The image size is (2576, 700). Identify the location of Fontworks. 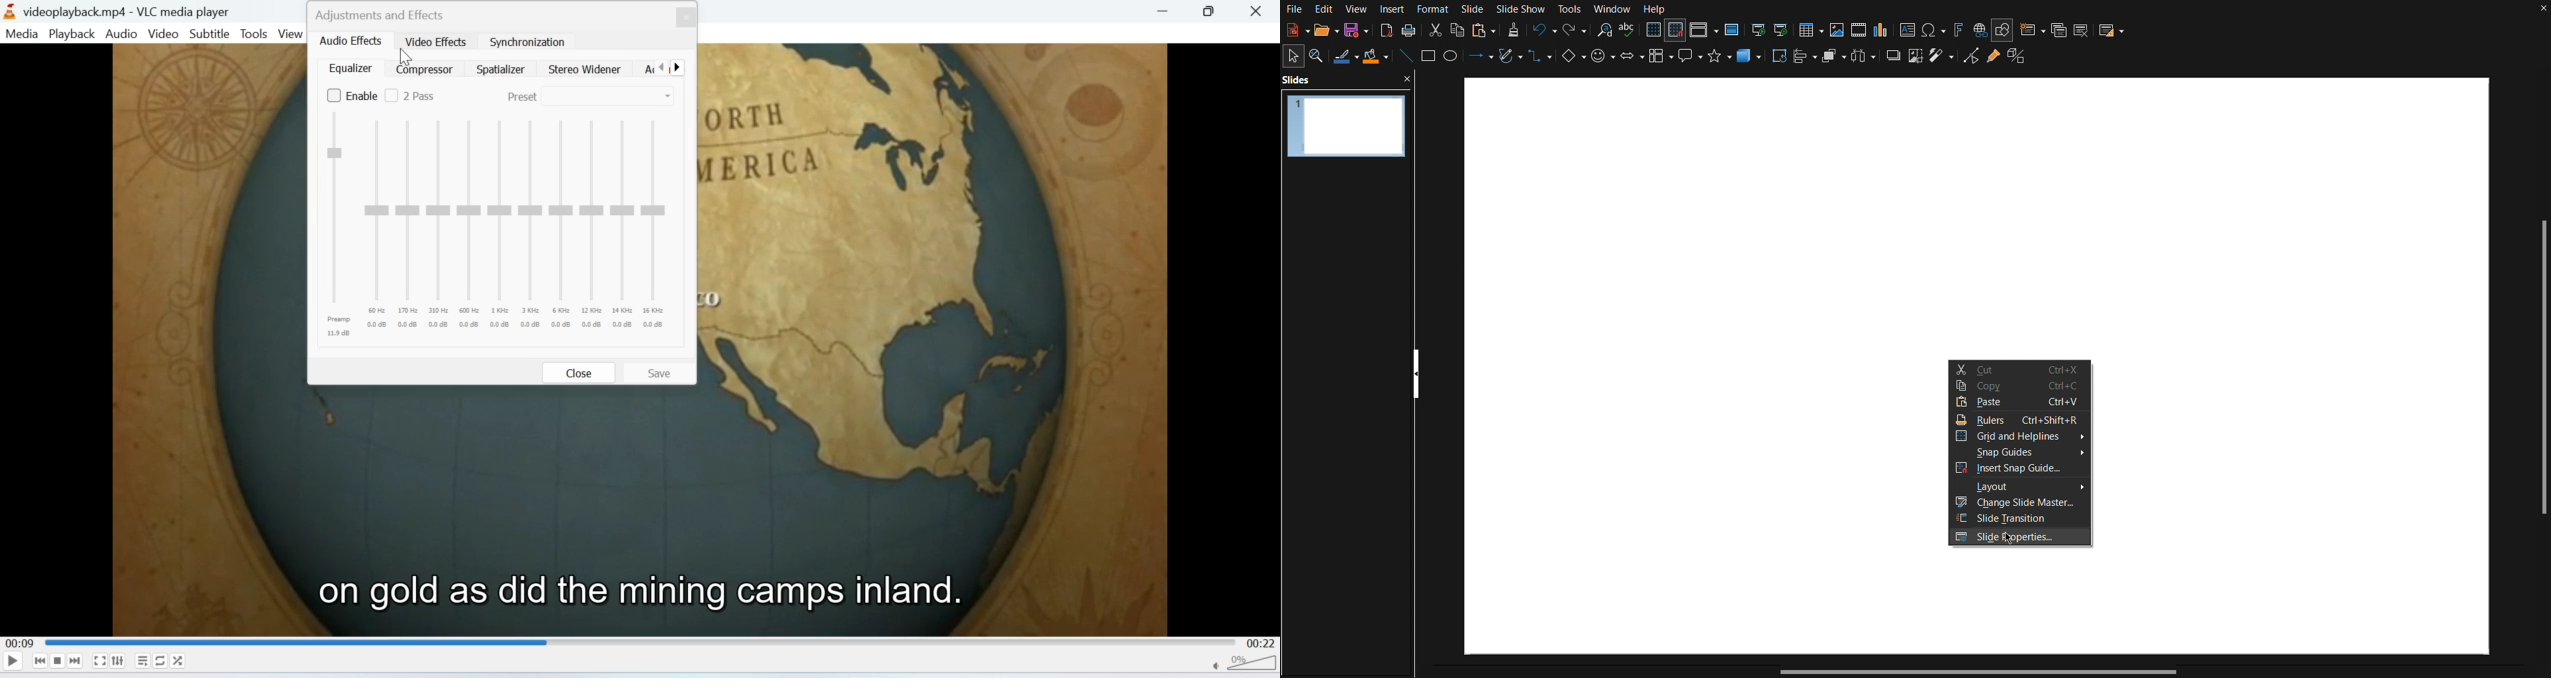
(1958, 28).